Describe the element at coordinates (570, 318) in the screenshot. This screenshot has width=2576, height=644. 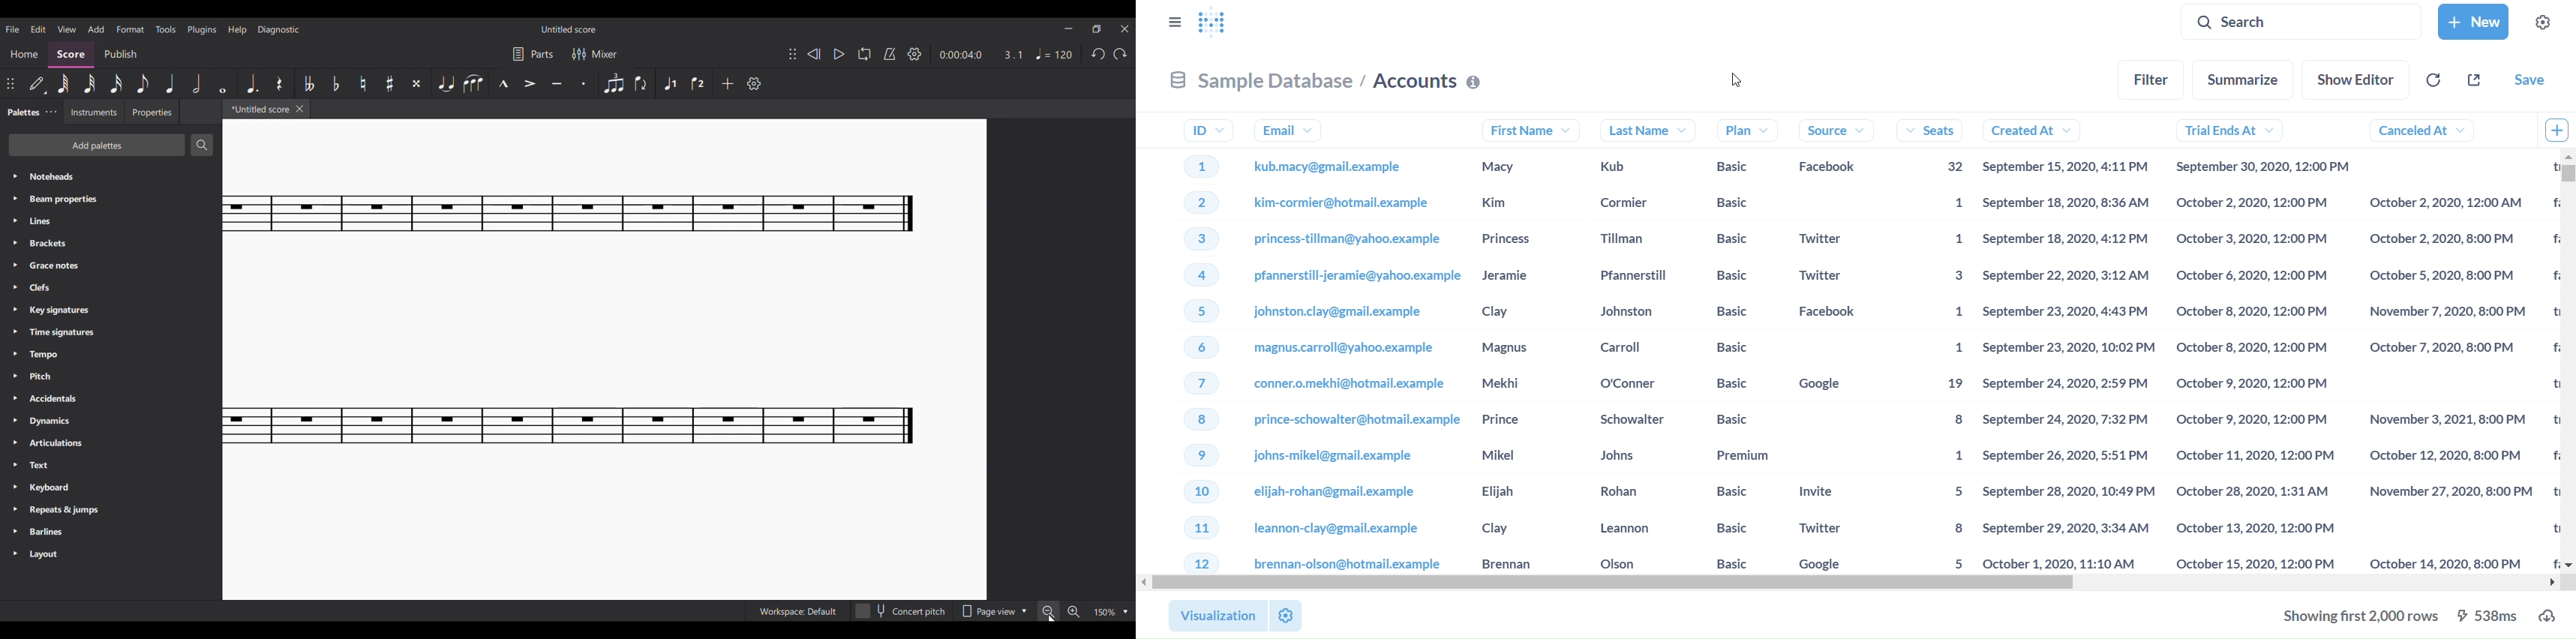
I see `Current score` at that location.